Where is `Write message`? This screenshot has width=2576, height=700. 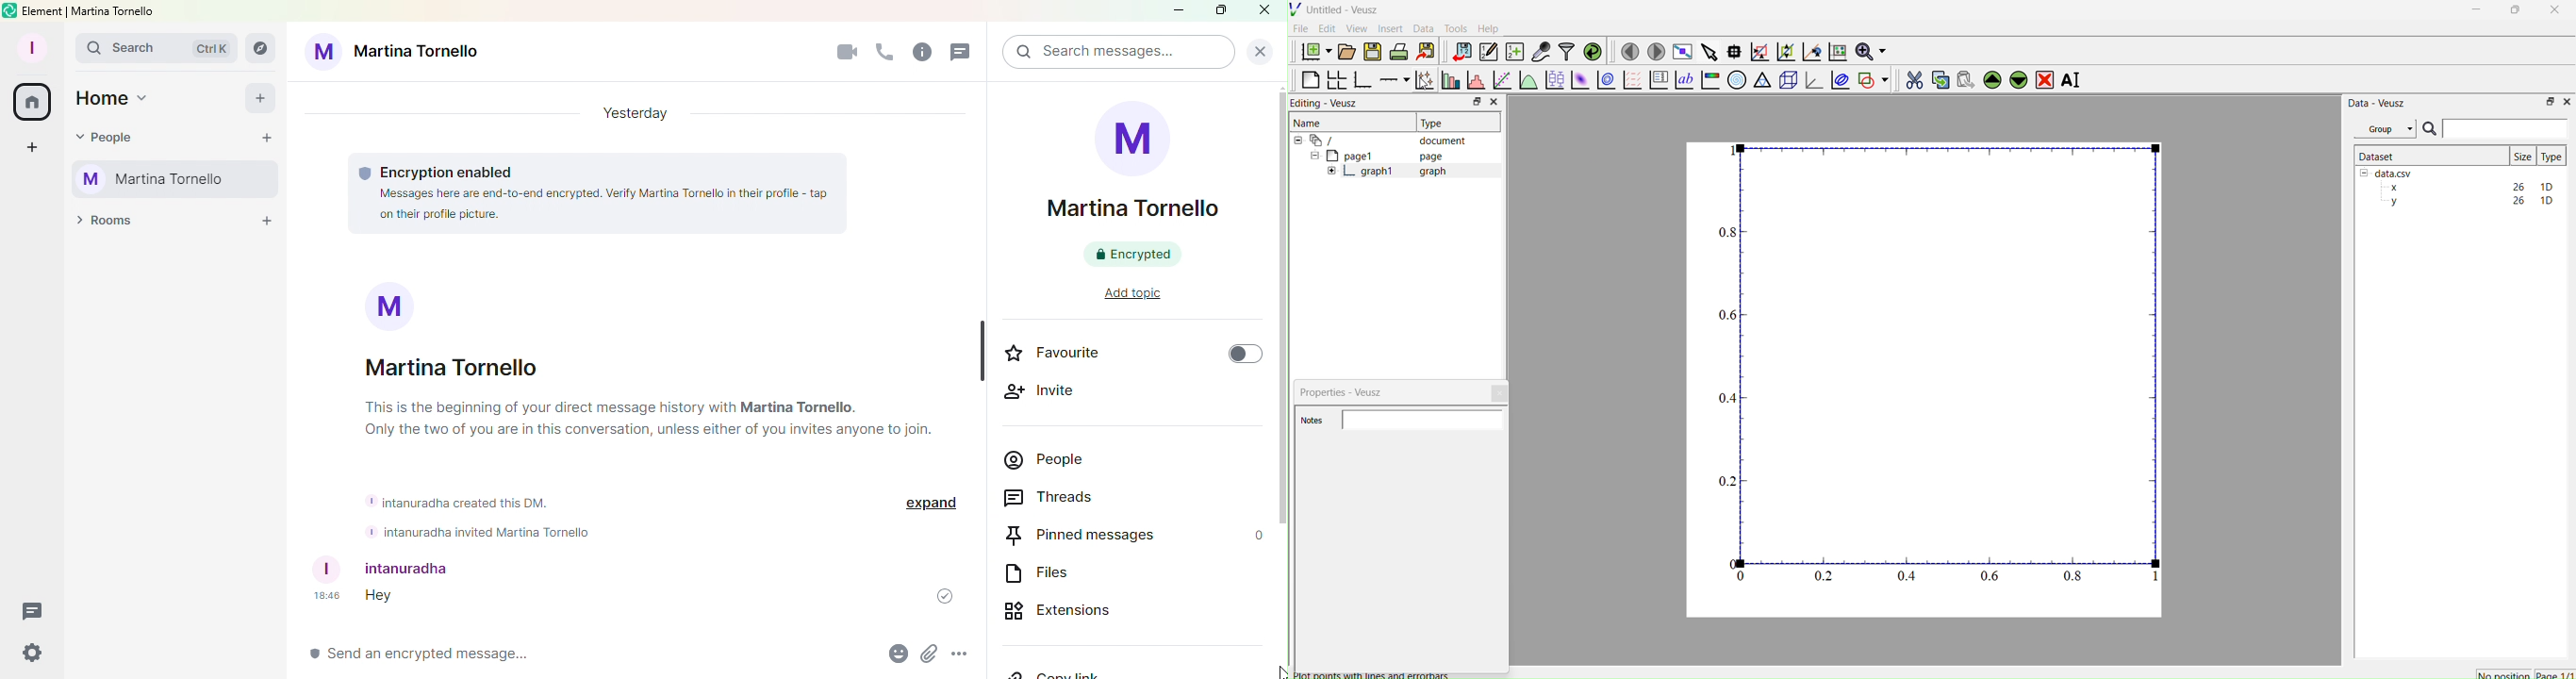
Write message is located at coordinates (593, 654).